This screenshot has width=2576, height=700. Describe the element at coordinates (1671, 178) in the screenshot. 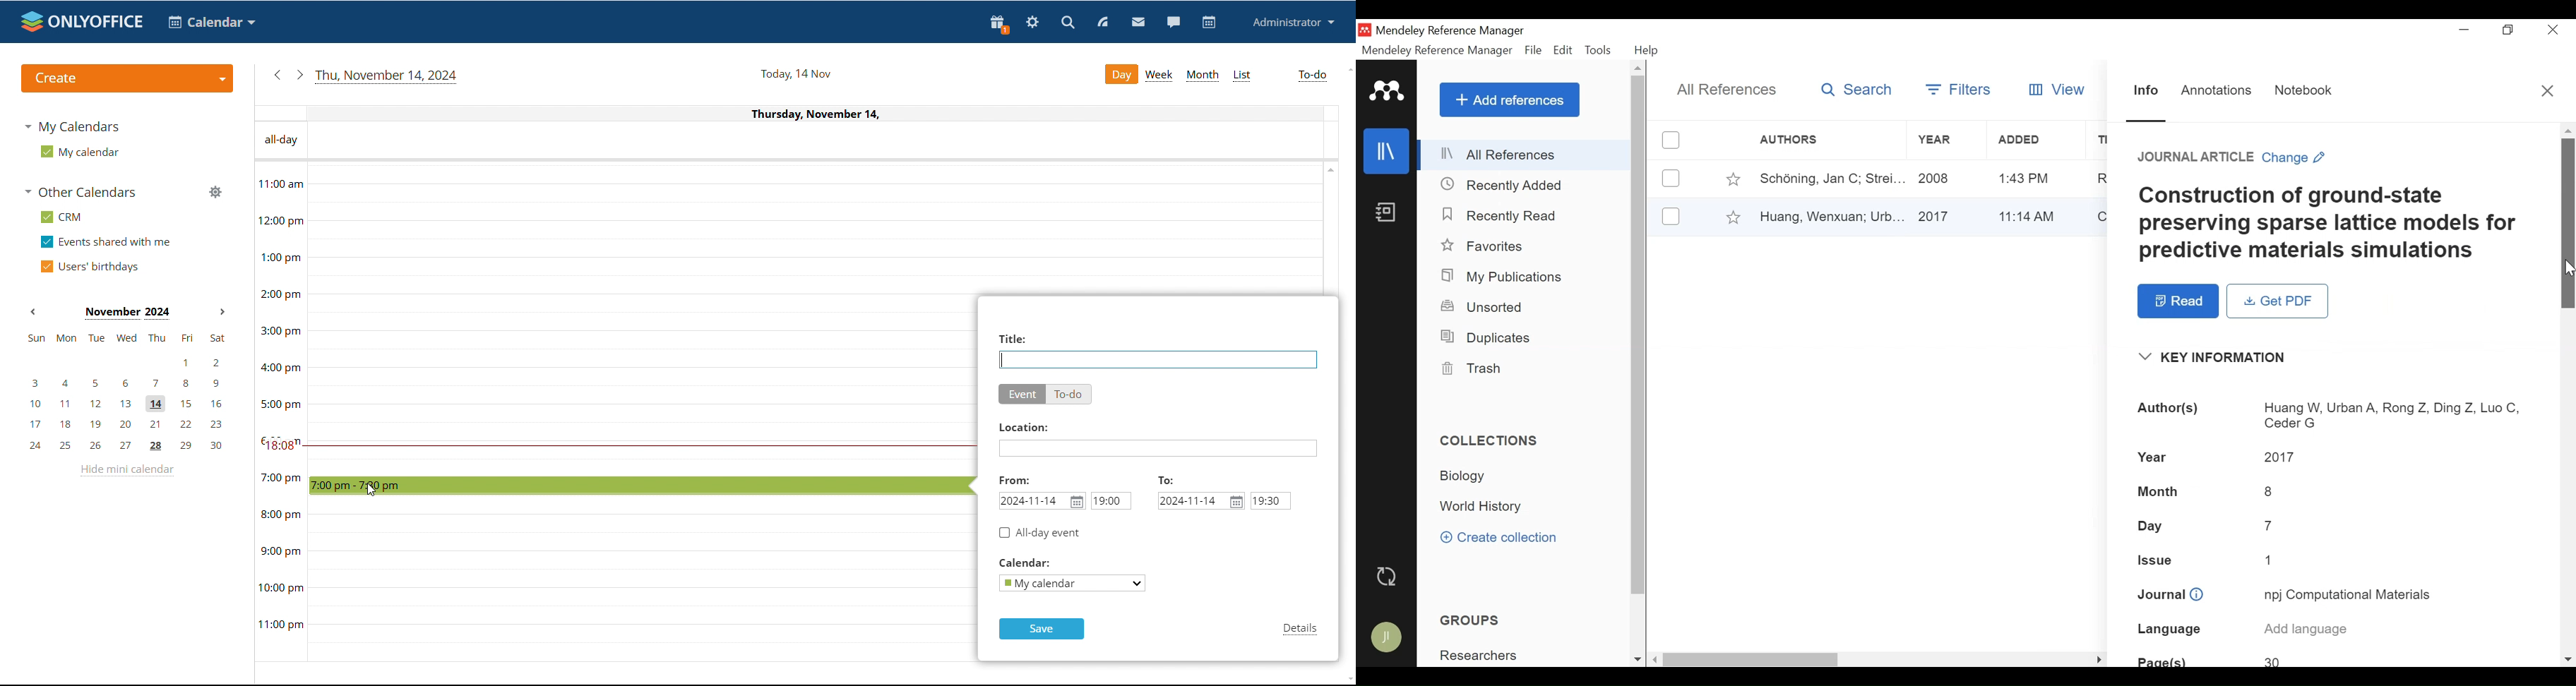

I see `(un)select` at that location.